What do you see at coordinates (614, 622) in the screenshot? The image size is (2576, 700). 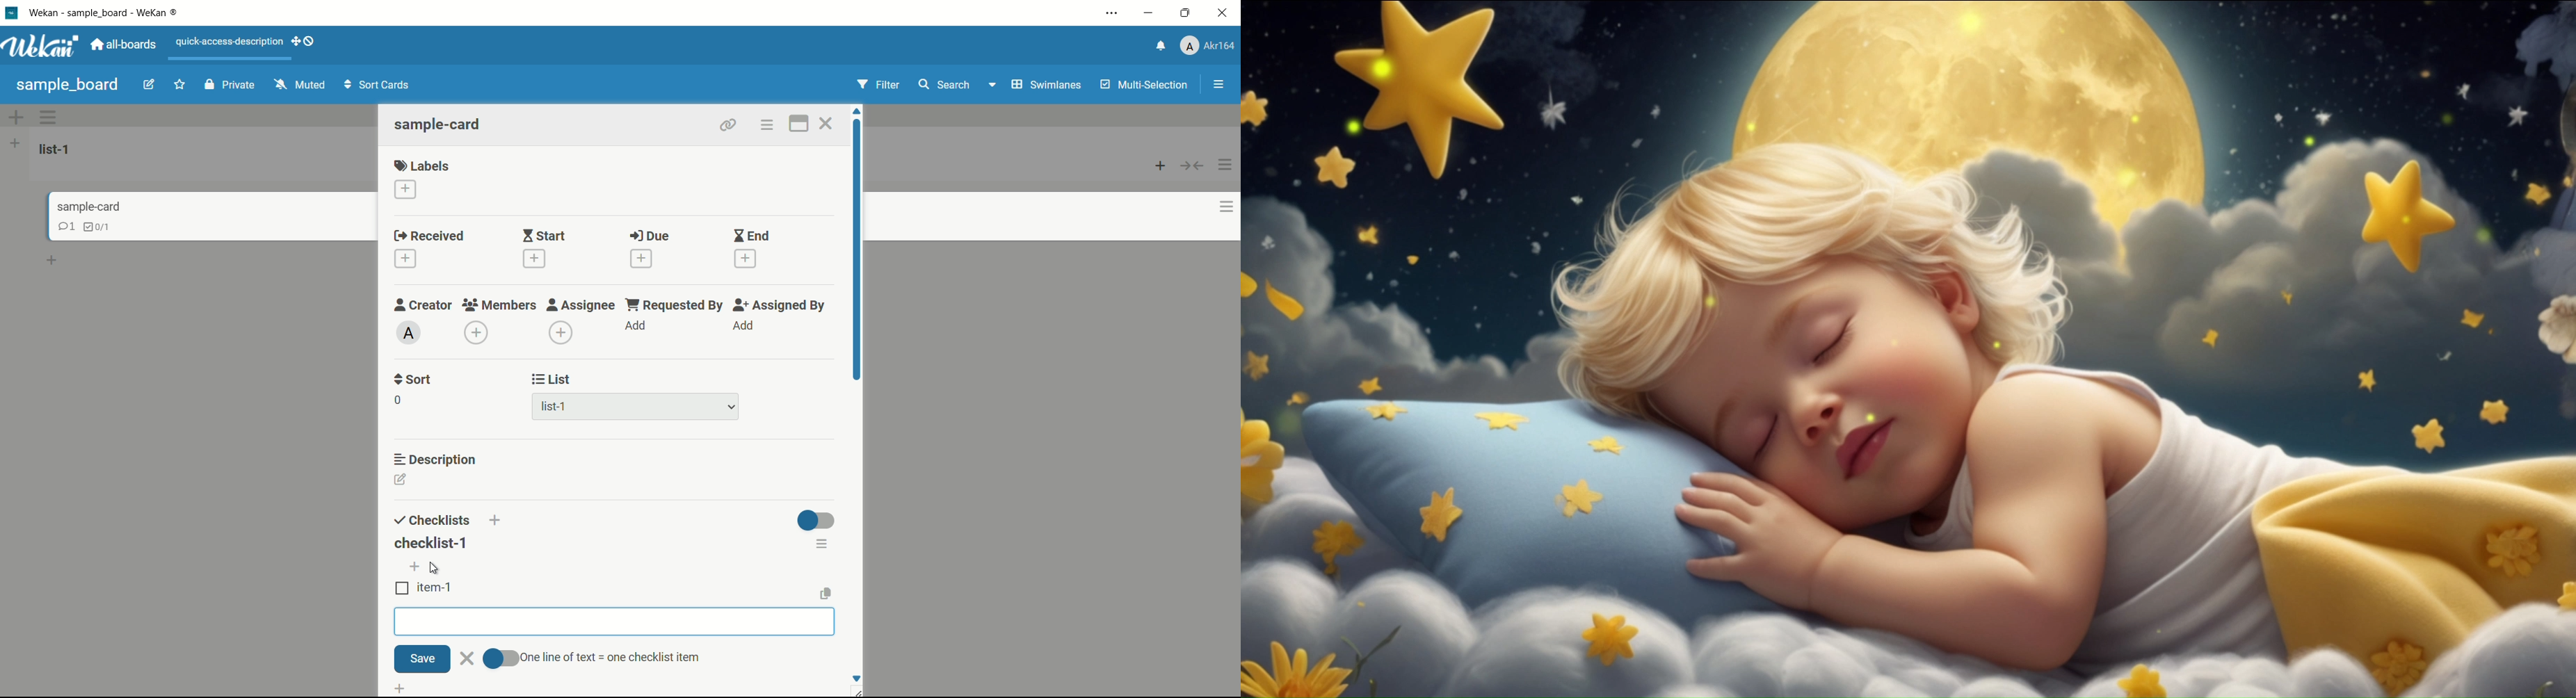 I see `item input bar` at bounding box center [614, 622].